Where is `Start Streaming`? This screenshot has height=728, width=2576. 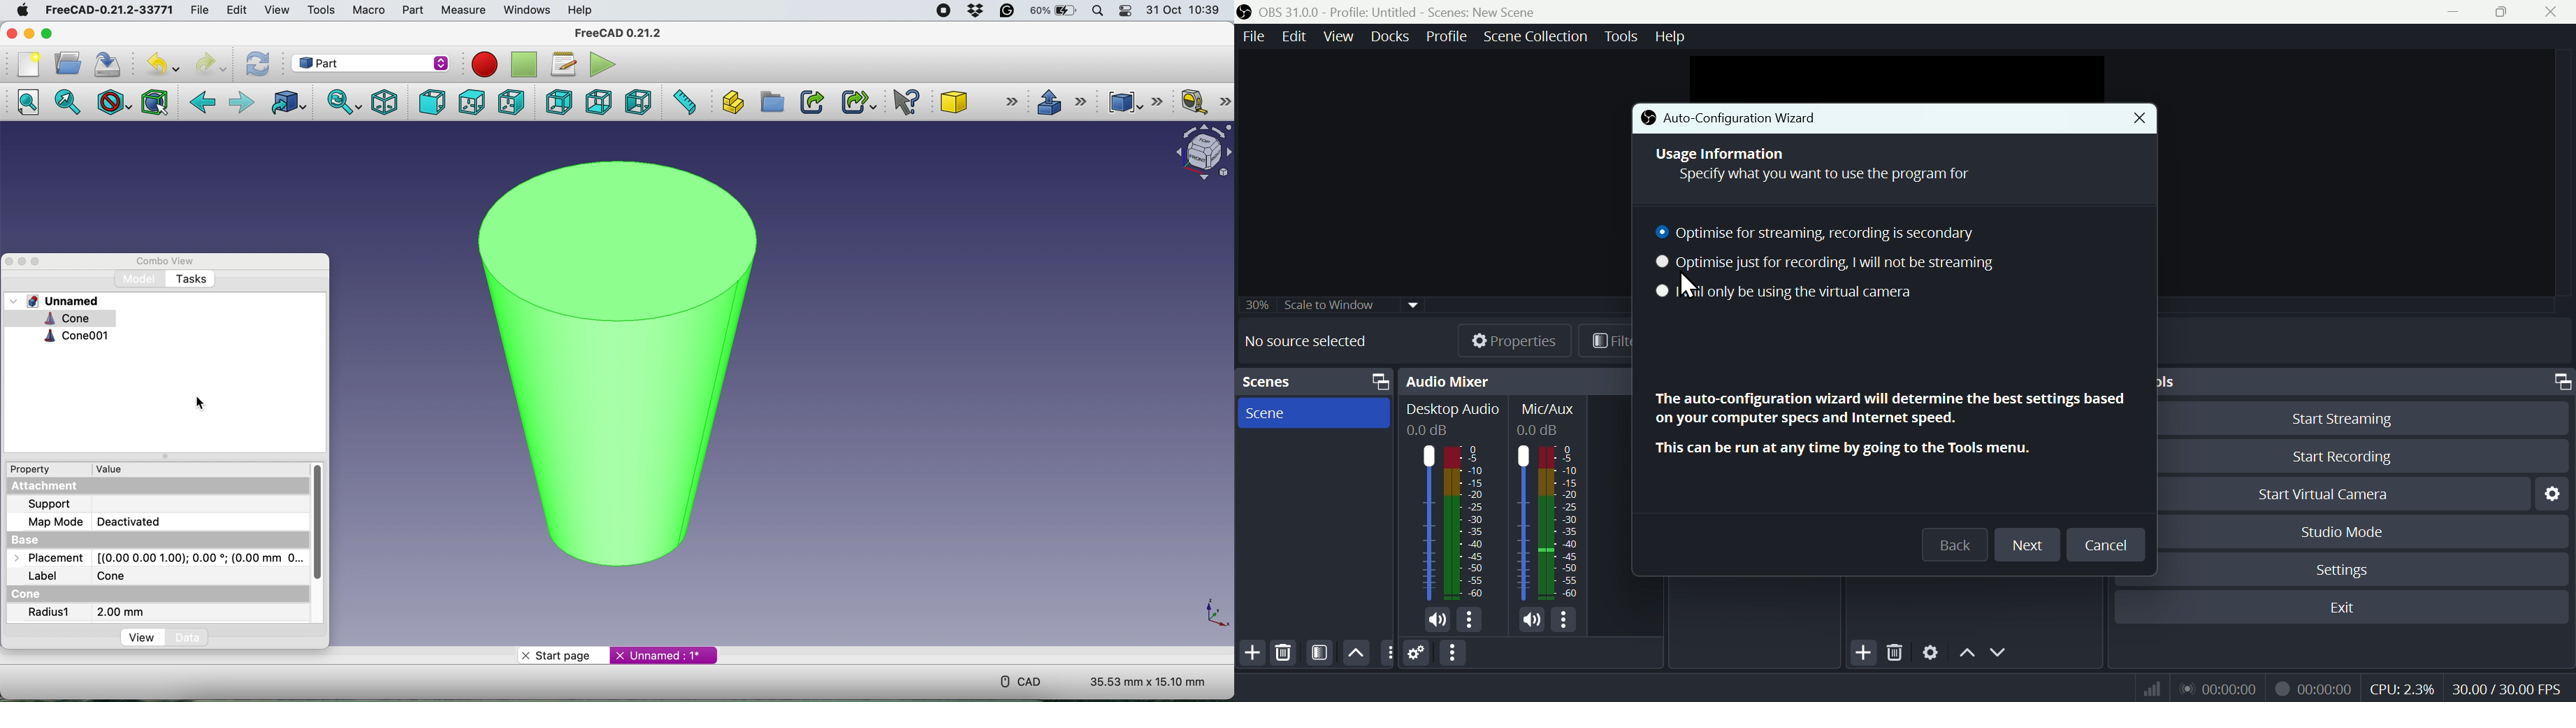
Start Streaming is located at coordinates (2362, 416).